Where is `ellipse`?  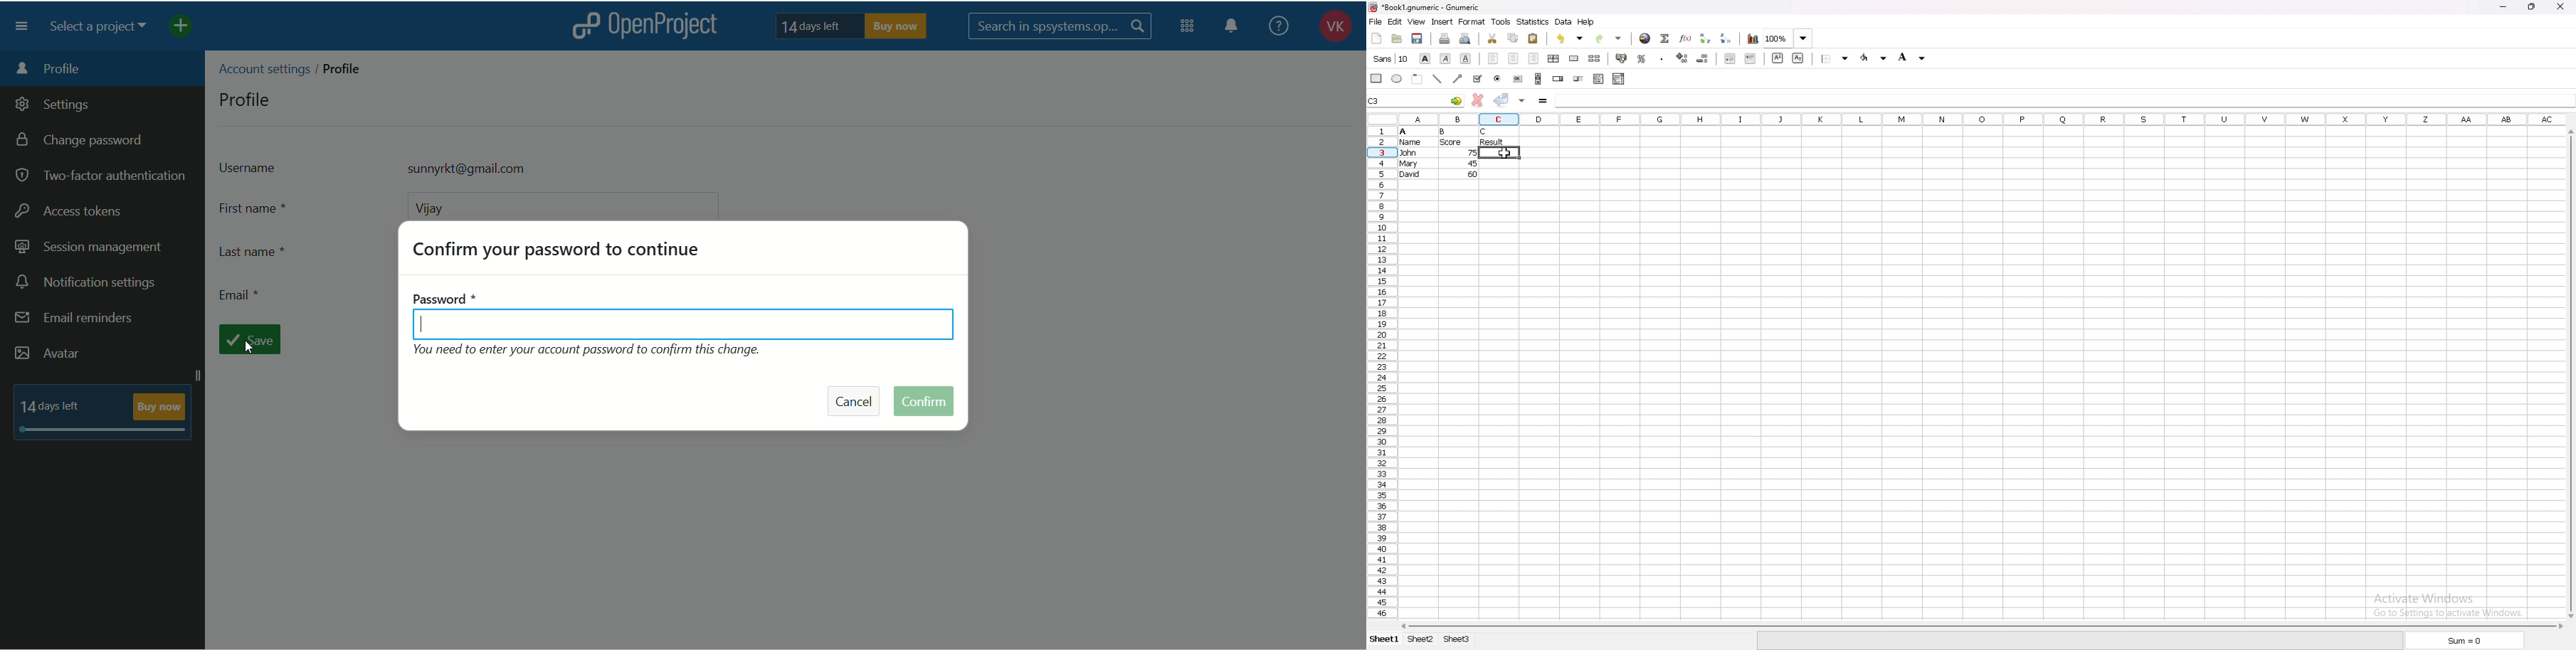 ellipse is located at coordinates (1397, 78).